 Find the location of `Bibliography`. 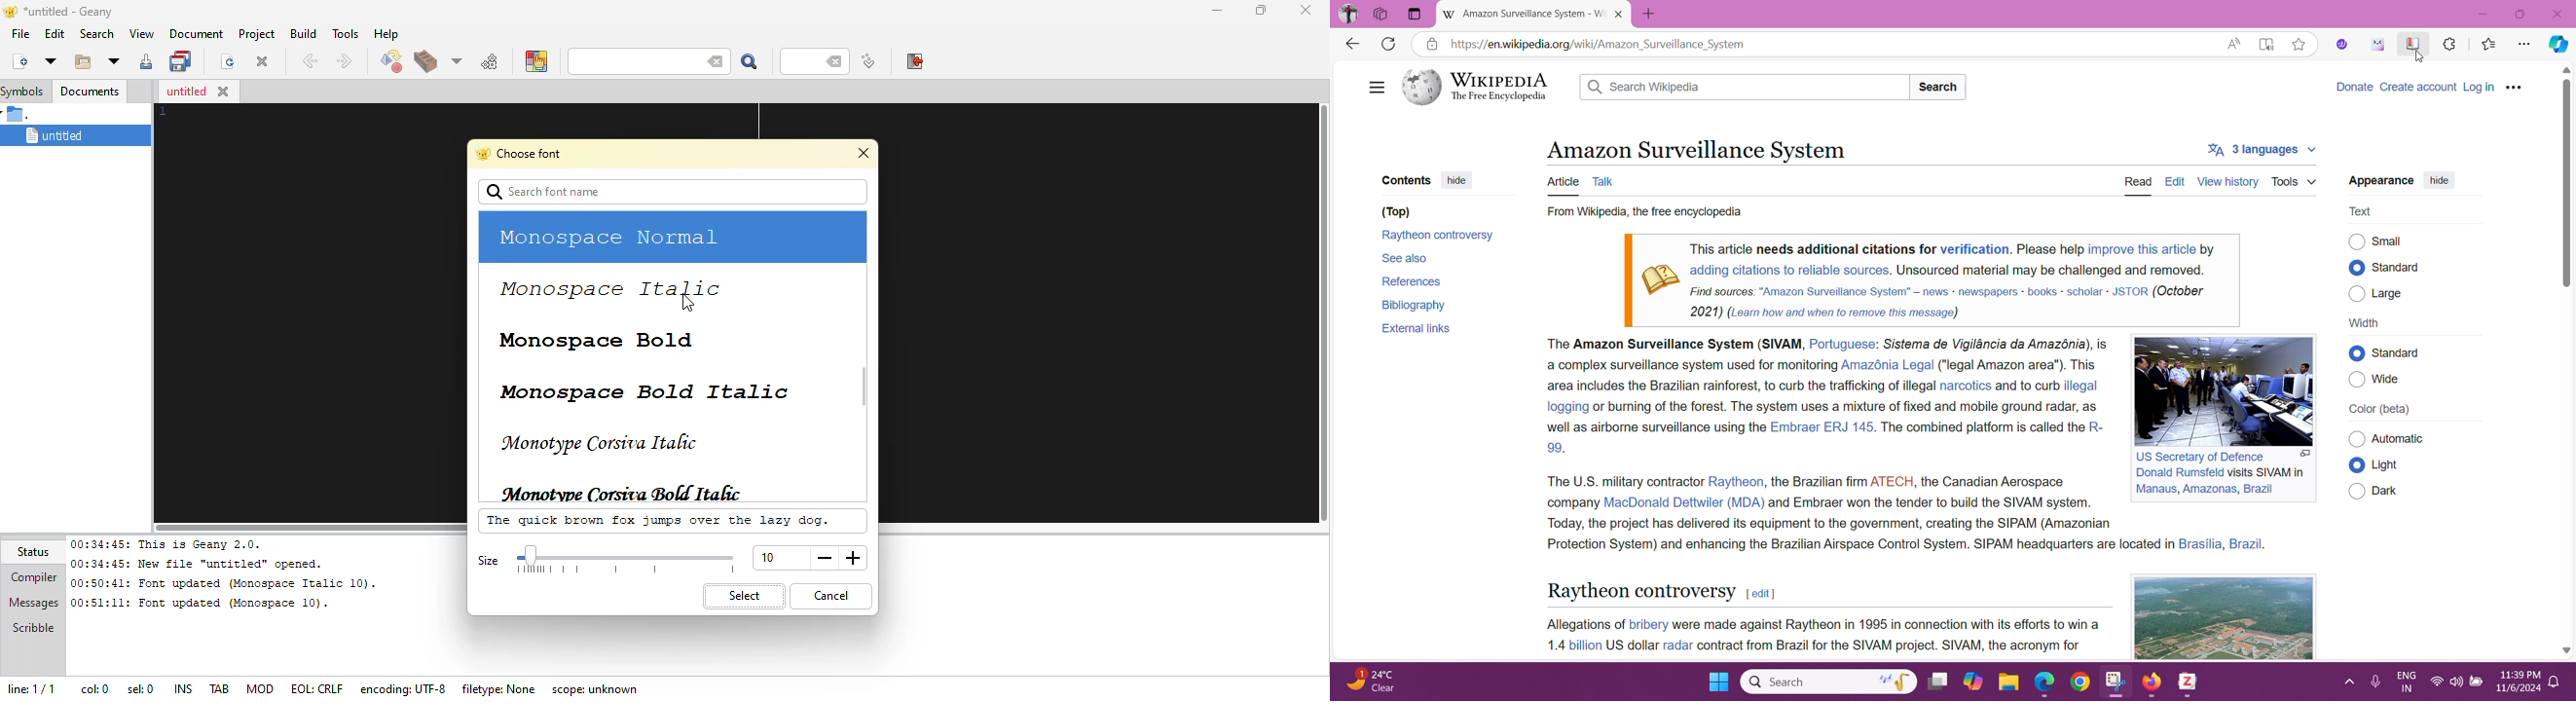

Bibliography is located at coordinates (1416, 304).